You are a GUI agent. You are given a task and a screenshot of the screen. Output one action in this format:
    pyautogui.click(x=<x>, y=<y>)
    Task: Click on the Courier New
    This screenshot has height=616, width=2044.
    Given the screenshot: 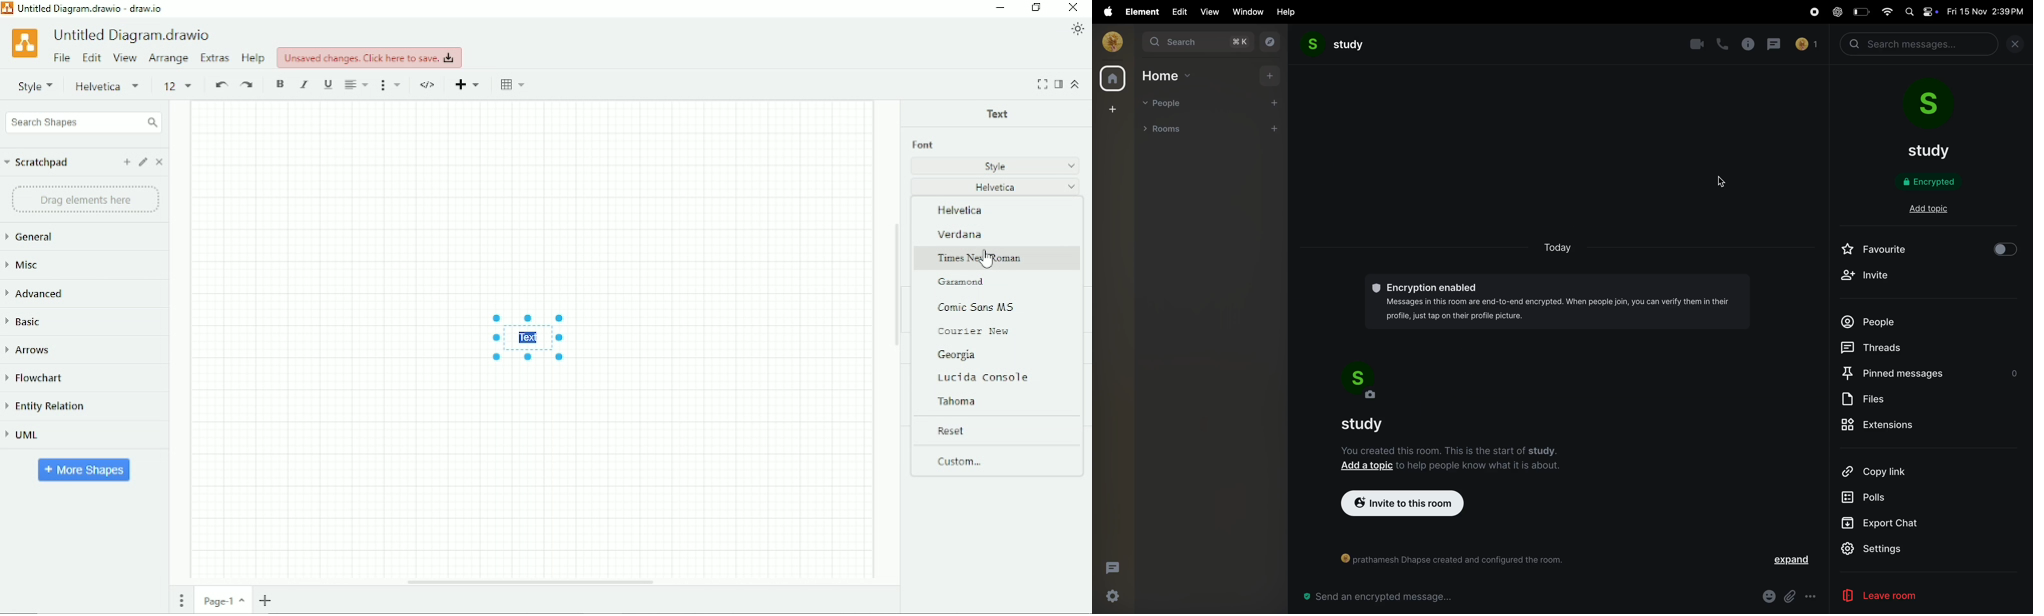 What is the action you would take?
    pyautogui.click(x=974, y=331)
    